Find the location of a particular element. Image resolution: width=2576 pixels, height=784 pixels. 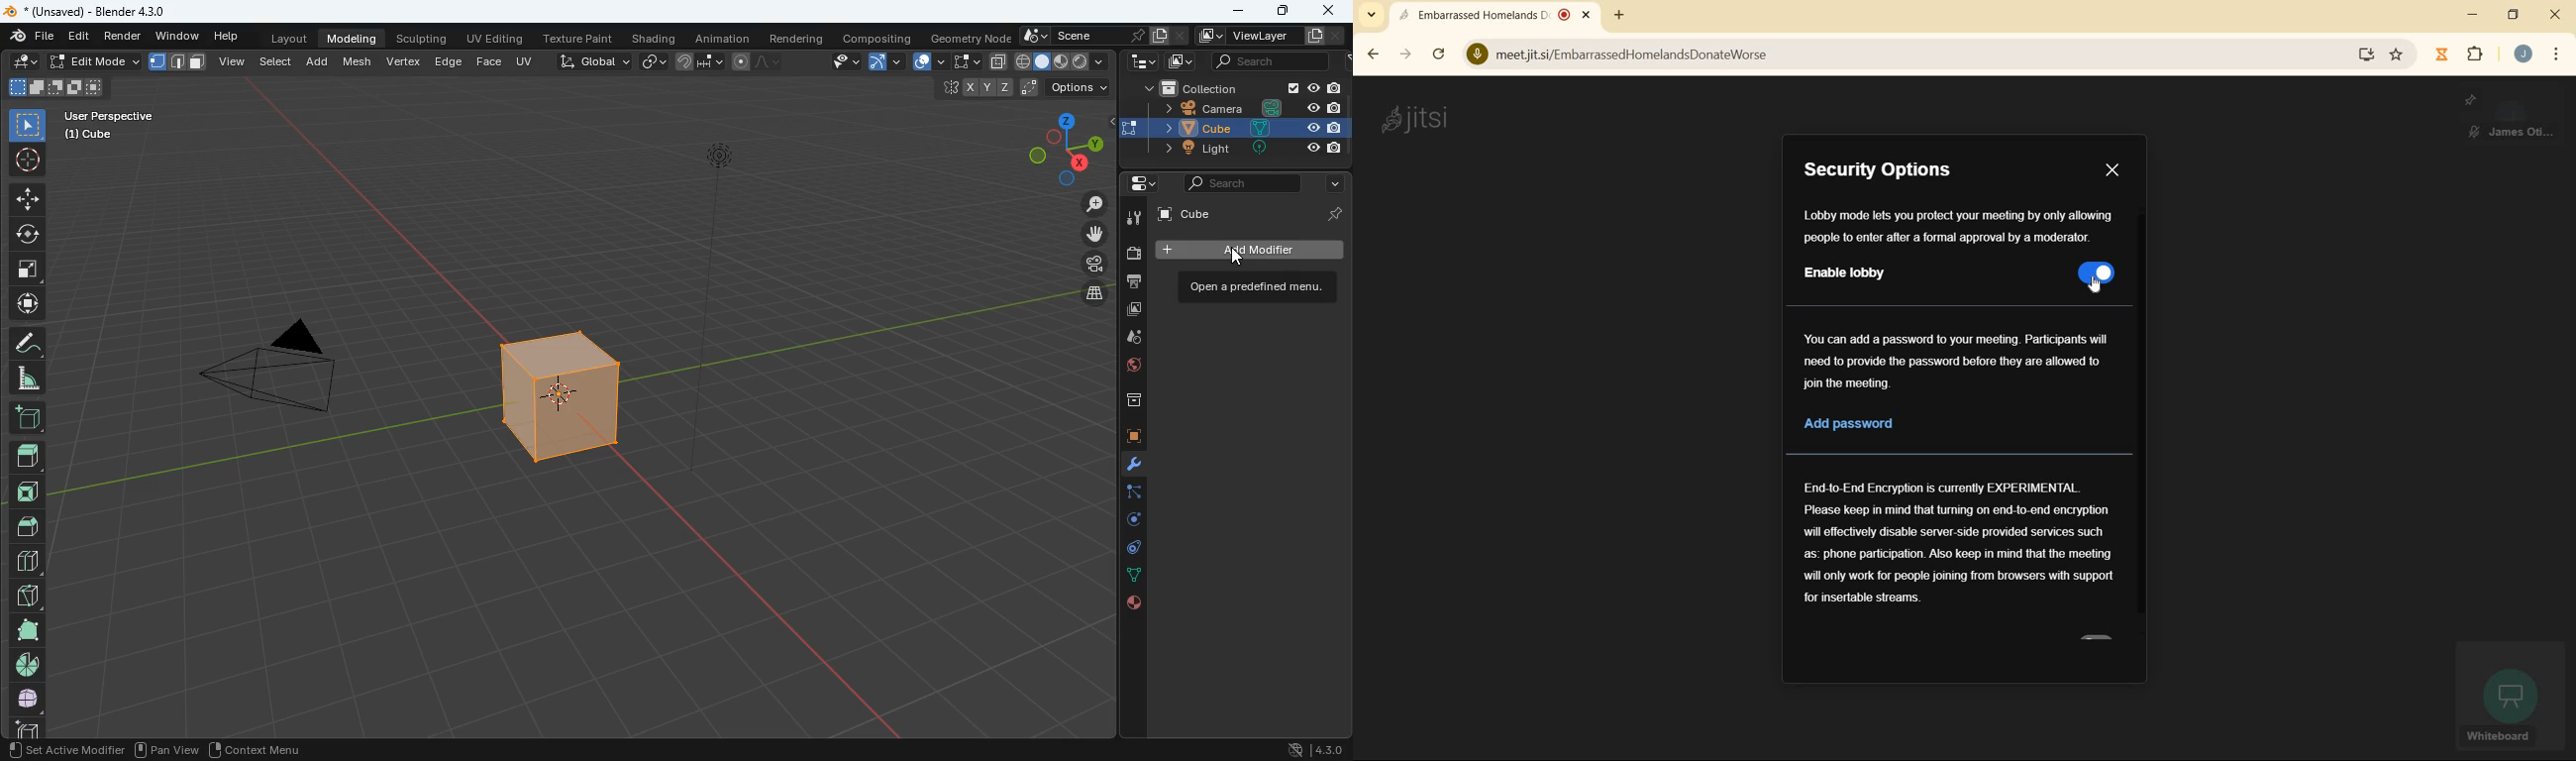

add modifiet is located at coordinates (1251, 250).